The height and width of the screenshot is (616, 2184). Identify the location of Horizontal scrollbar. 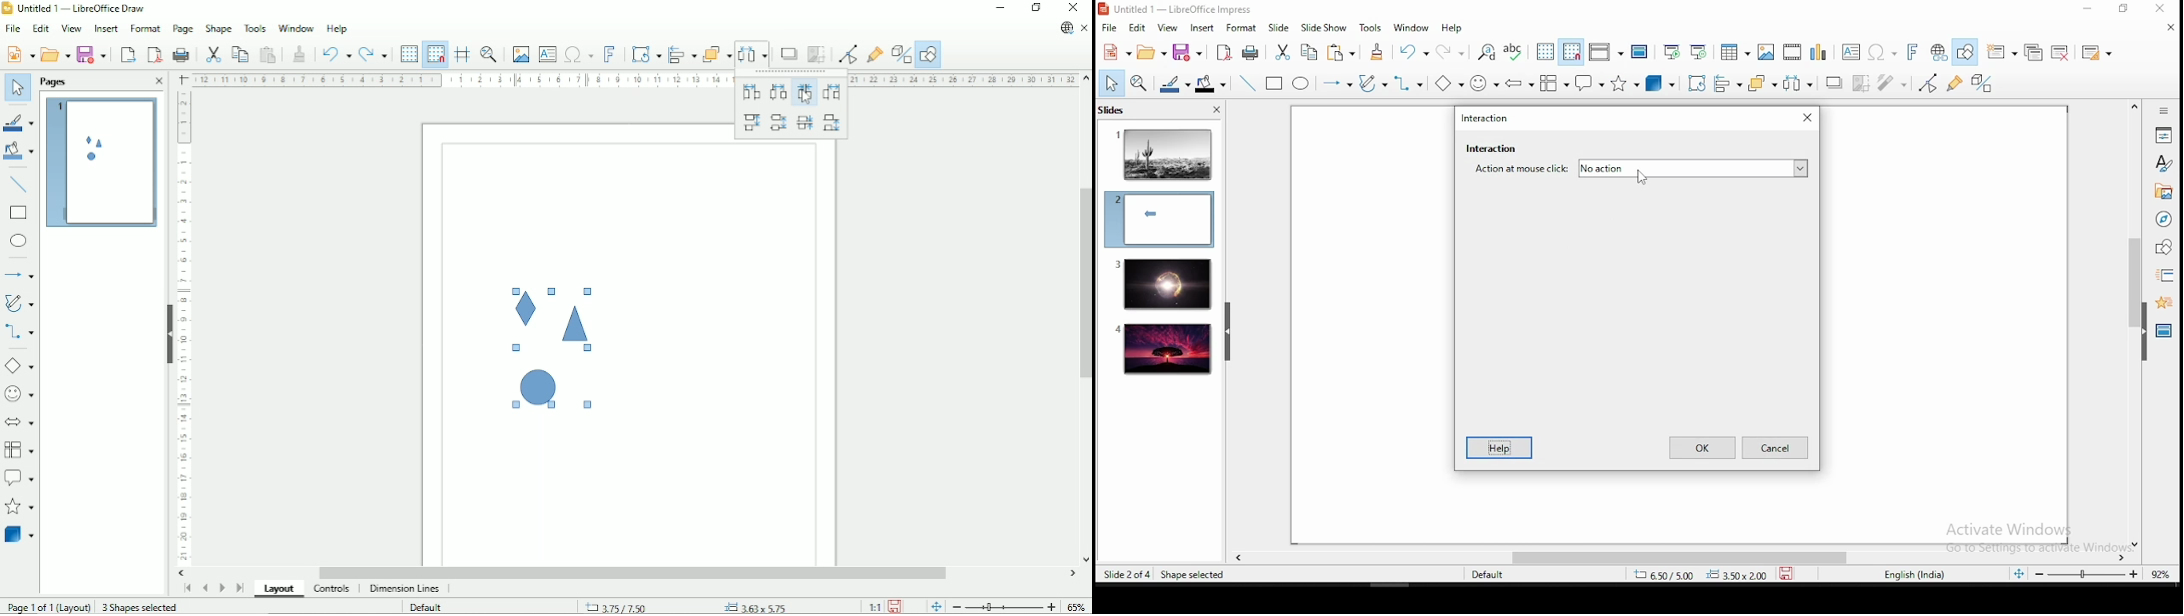
(635, 573).